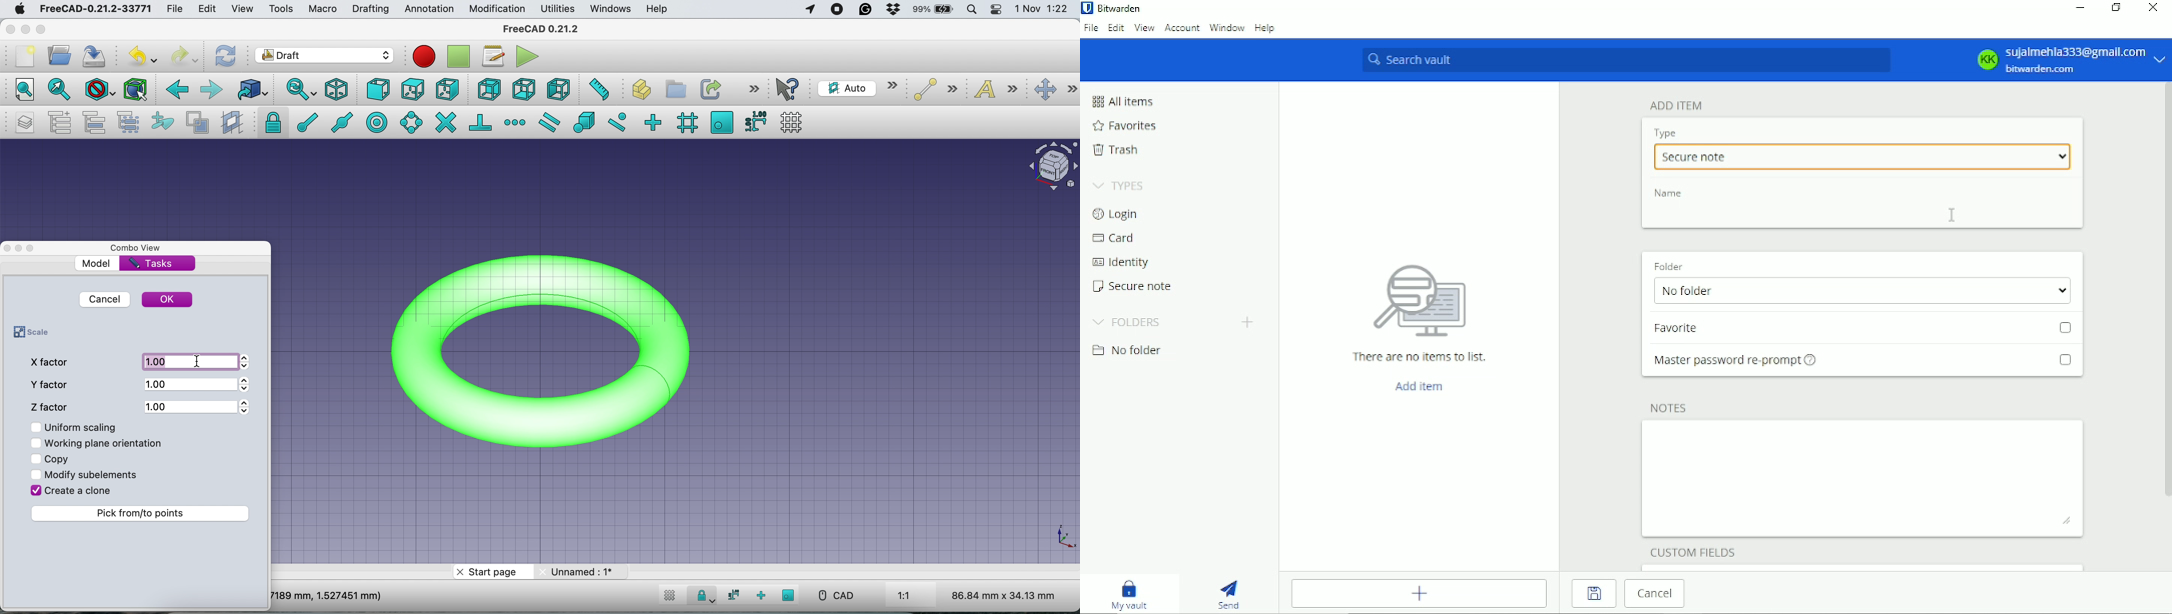  What do you see at coordinates (457, 57) in the screenshot?
I see `stop debugging` at bounding box center [457, 57].